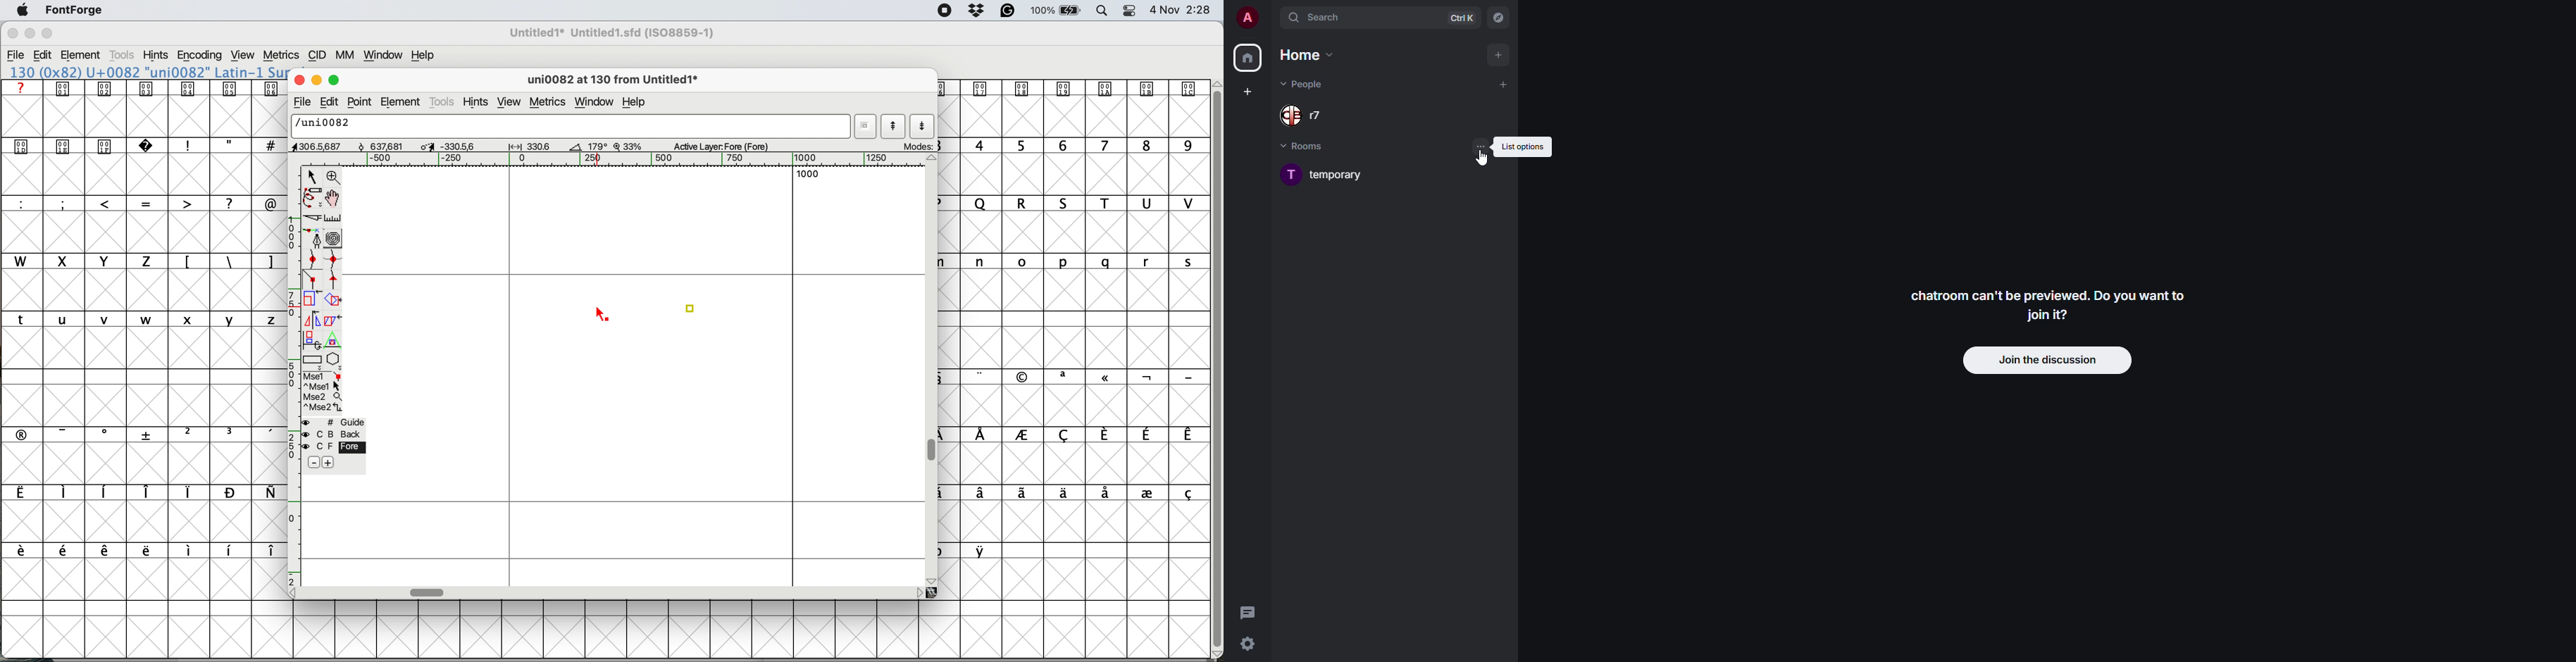 Image resolution: width=2576 pixels, height=672 pixels. Describe the element at coordinates (314, 198) in the screenshot. I see `freehand draw` at that location.